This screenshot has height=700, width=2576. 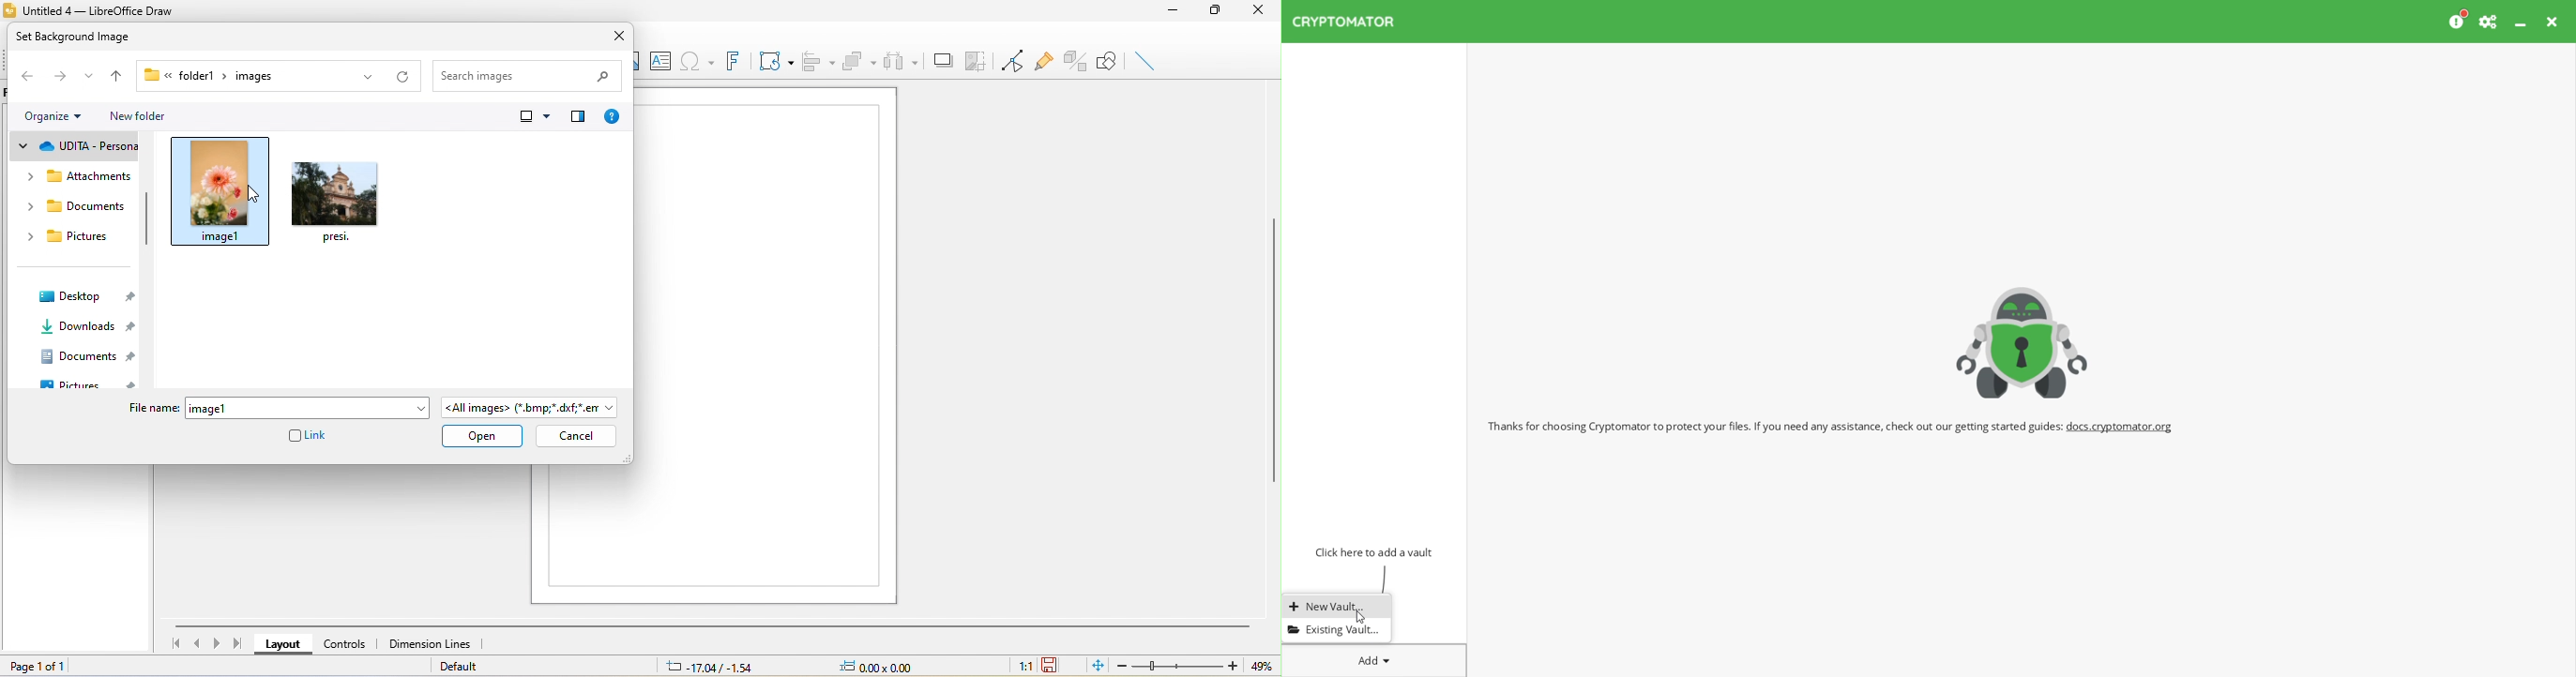 What do you see at coordinates (1263, 12) in the screenshot?
I see `close` at bounding box center [1263, 12].